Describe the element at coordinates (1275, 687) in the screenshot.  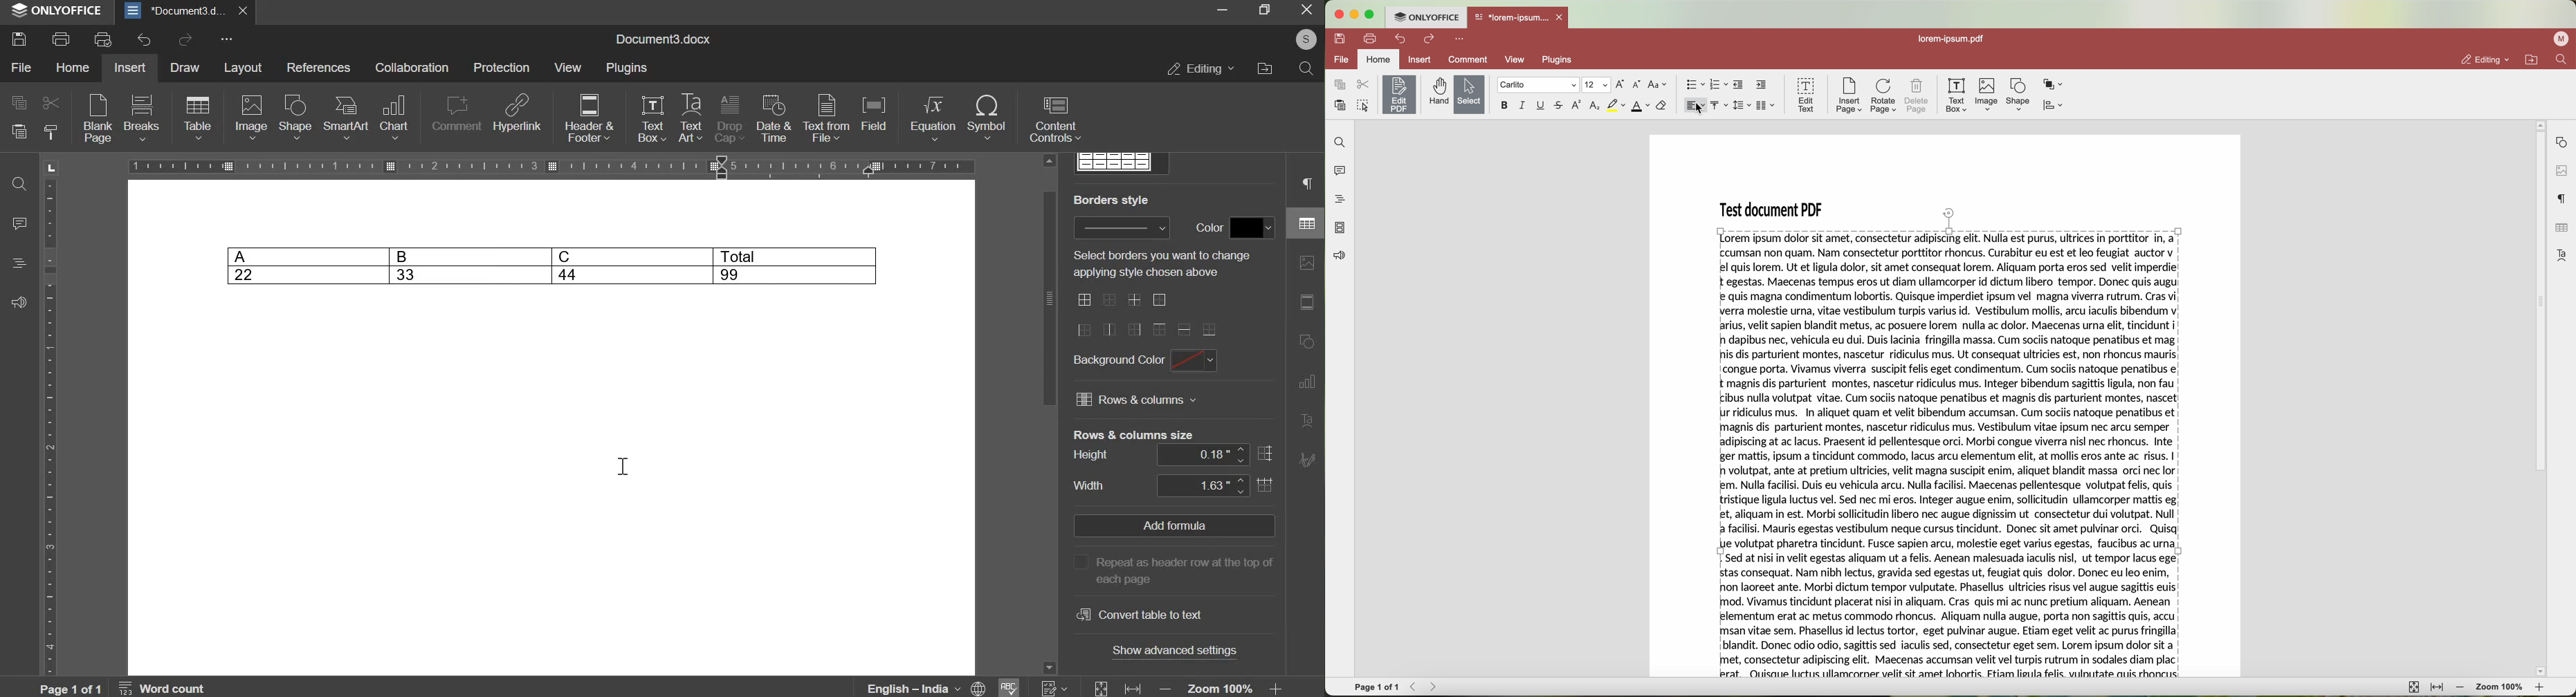
I see `increase zoom` at that location.